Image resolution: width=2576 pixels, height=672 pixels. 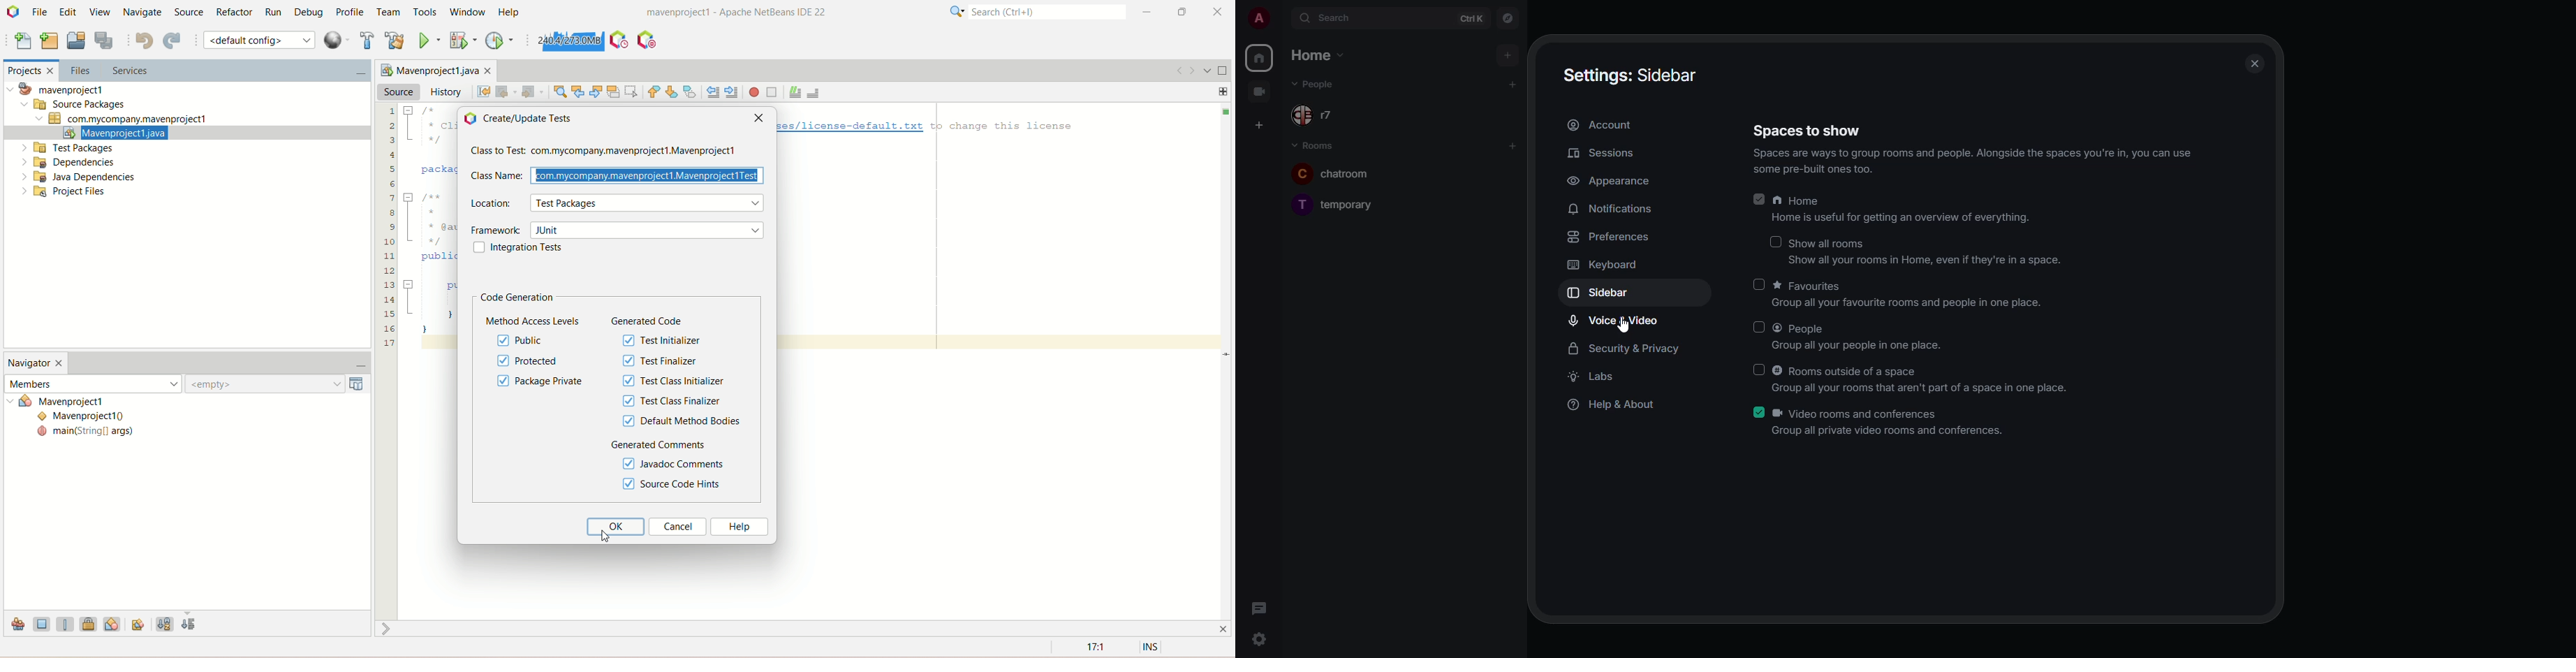 What do you see at coordinates (1260, 57) in the screenshot?
I see `home` at bounding box center [1260, 57].